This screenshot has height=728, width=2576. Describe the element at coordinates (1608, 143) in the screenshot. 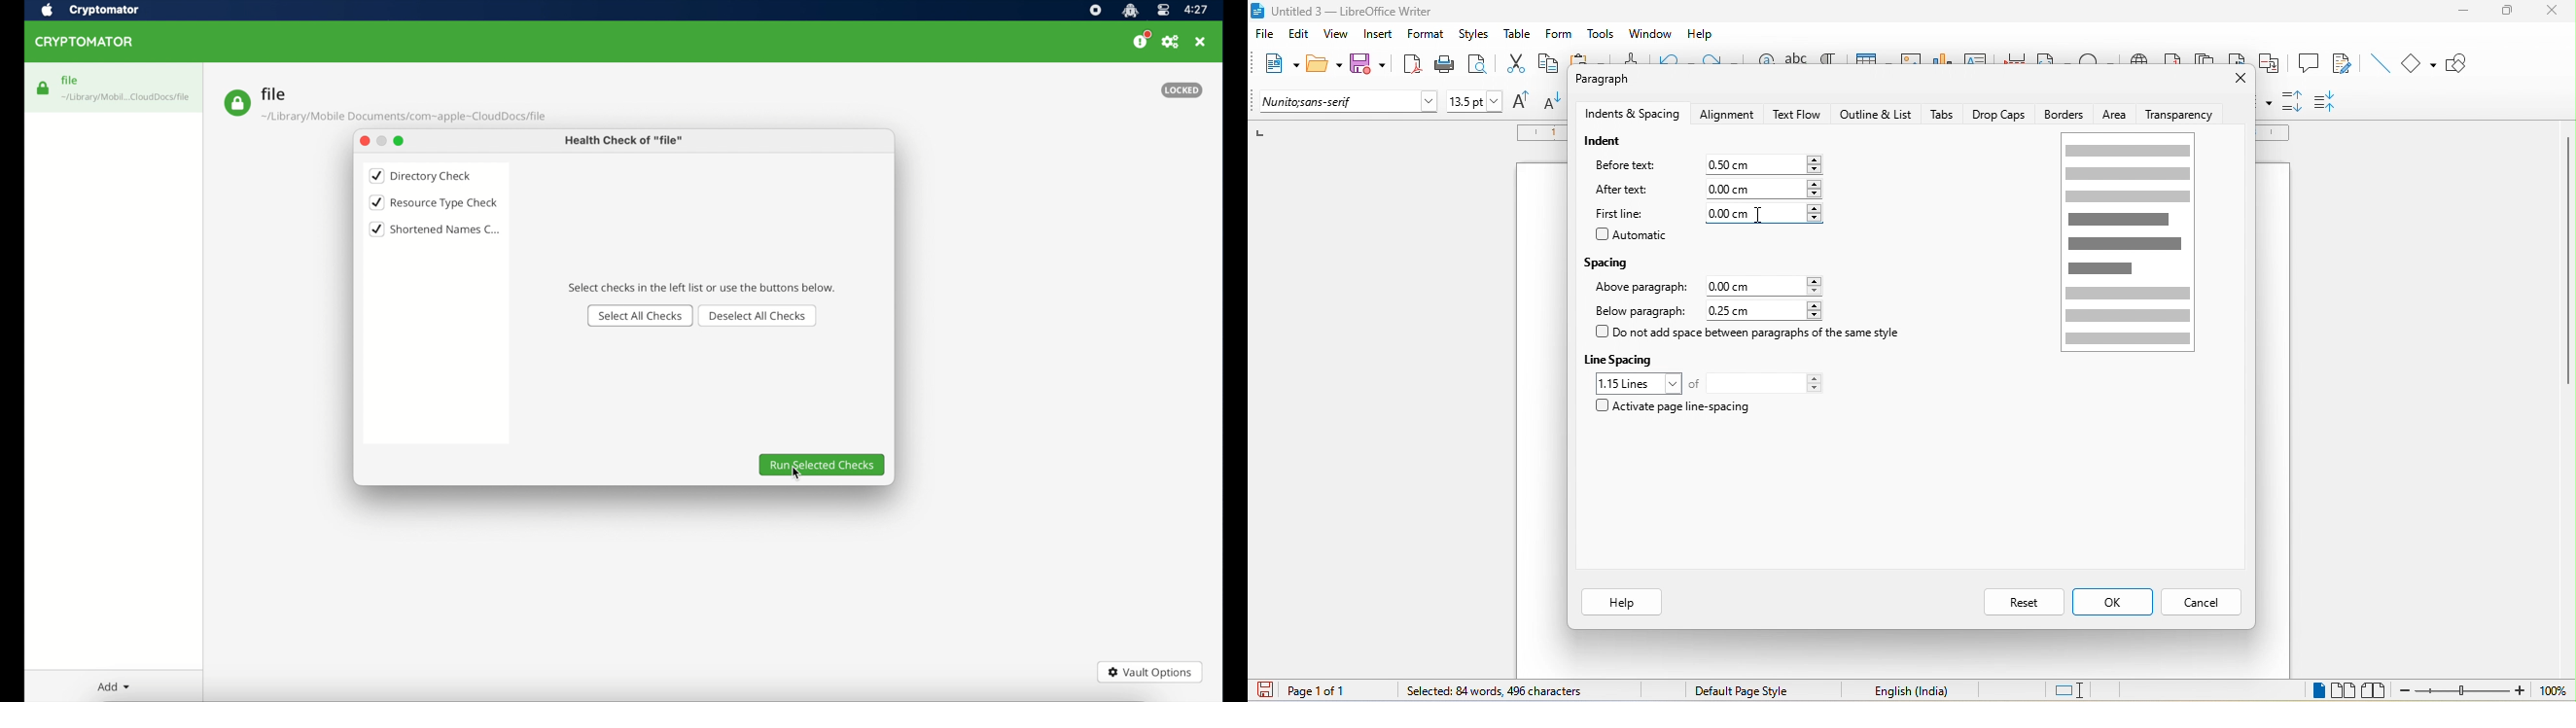

I see `indent` at that location.